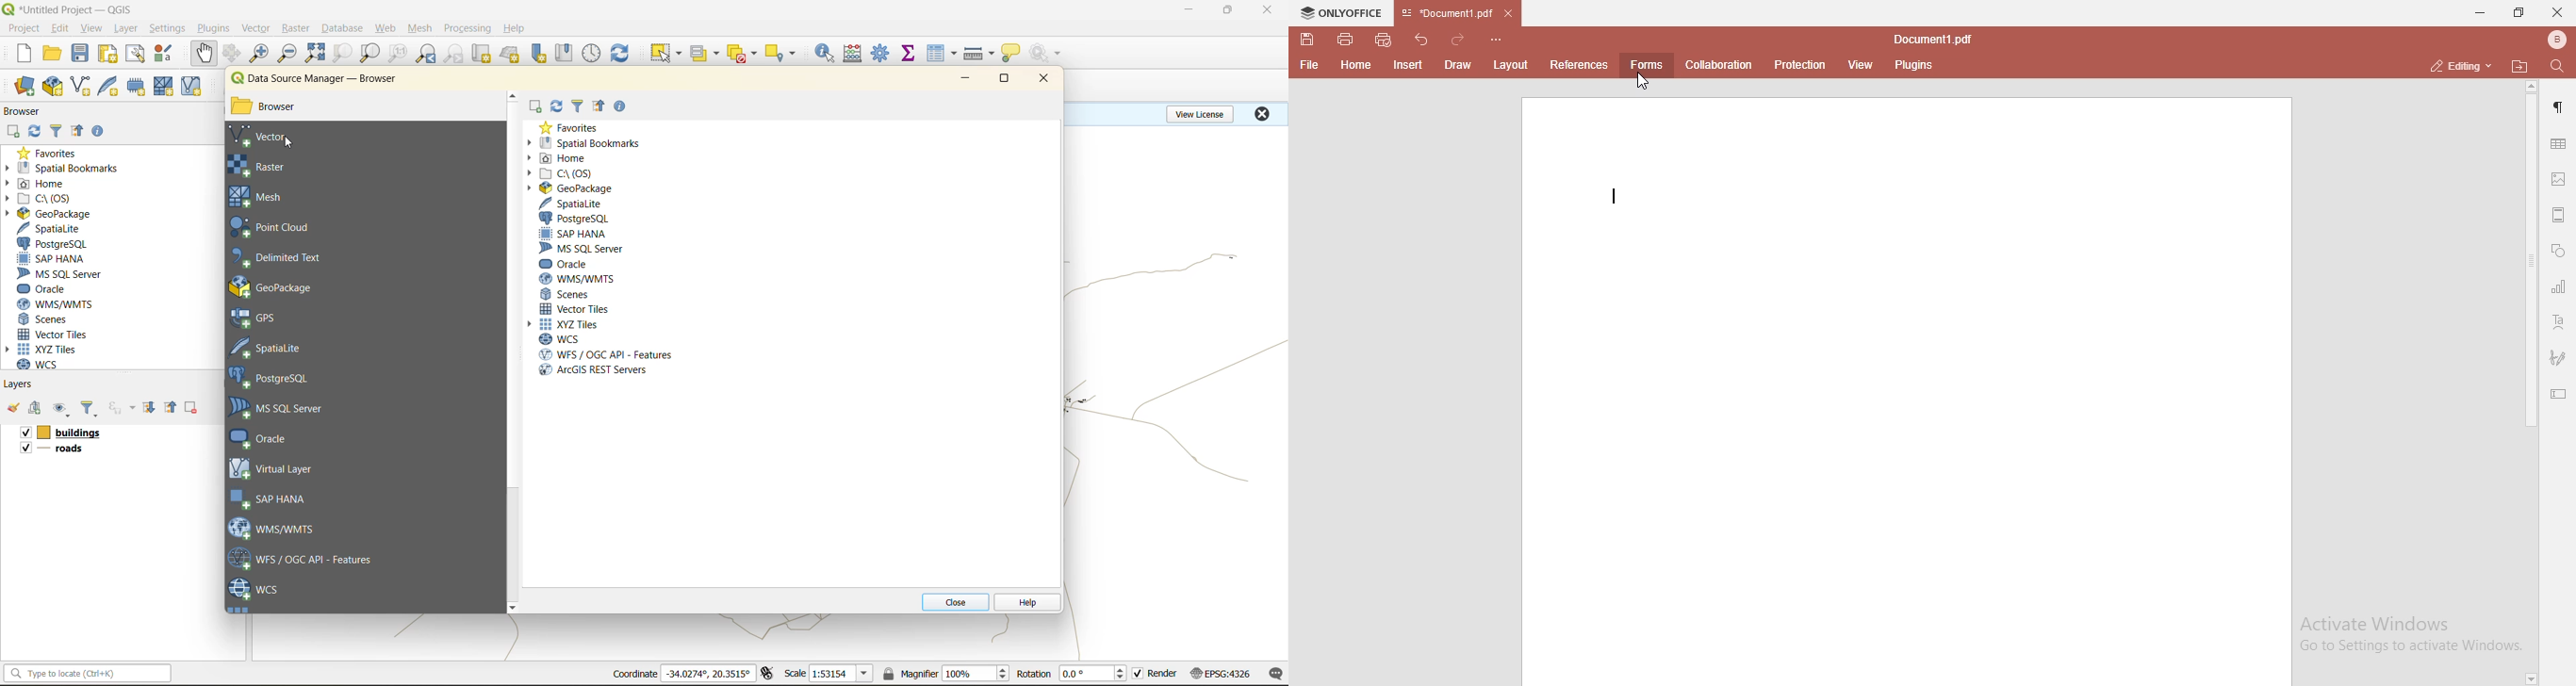 This screenshot has height=700, width=2576. What do you see at coordinates (1904, 391) in the screenshot?
I see `blank page` at bounding box center [1904, 391].